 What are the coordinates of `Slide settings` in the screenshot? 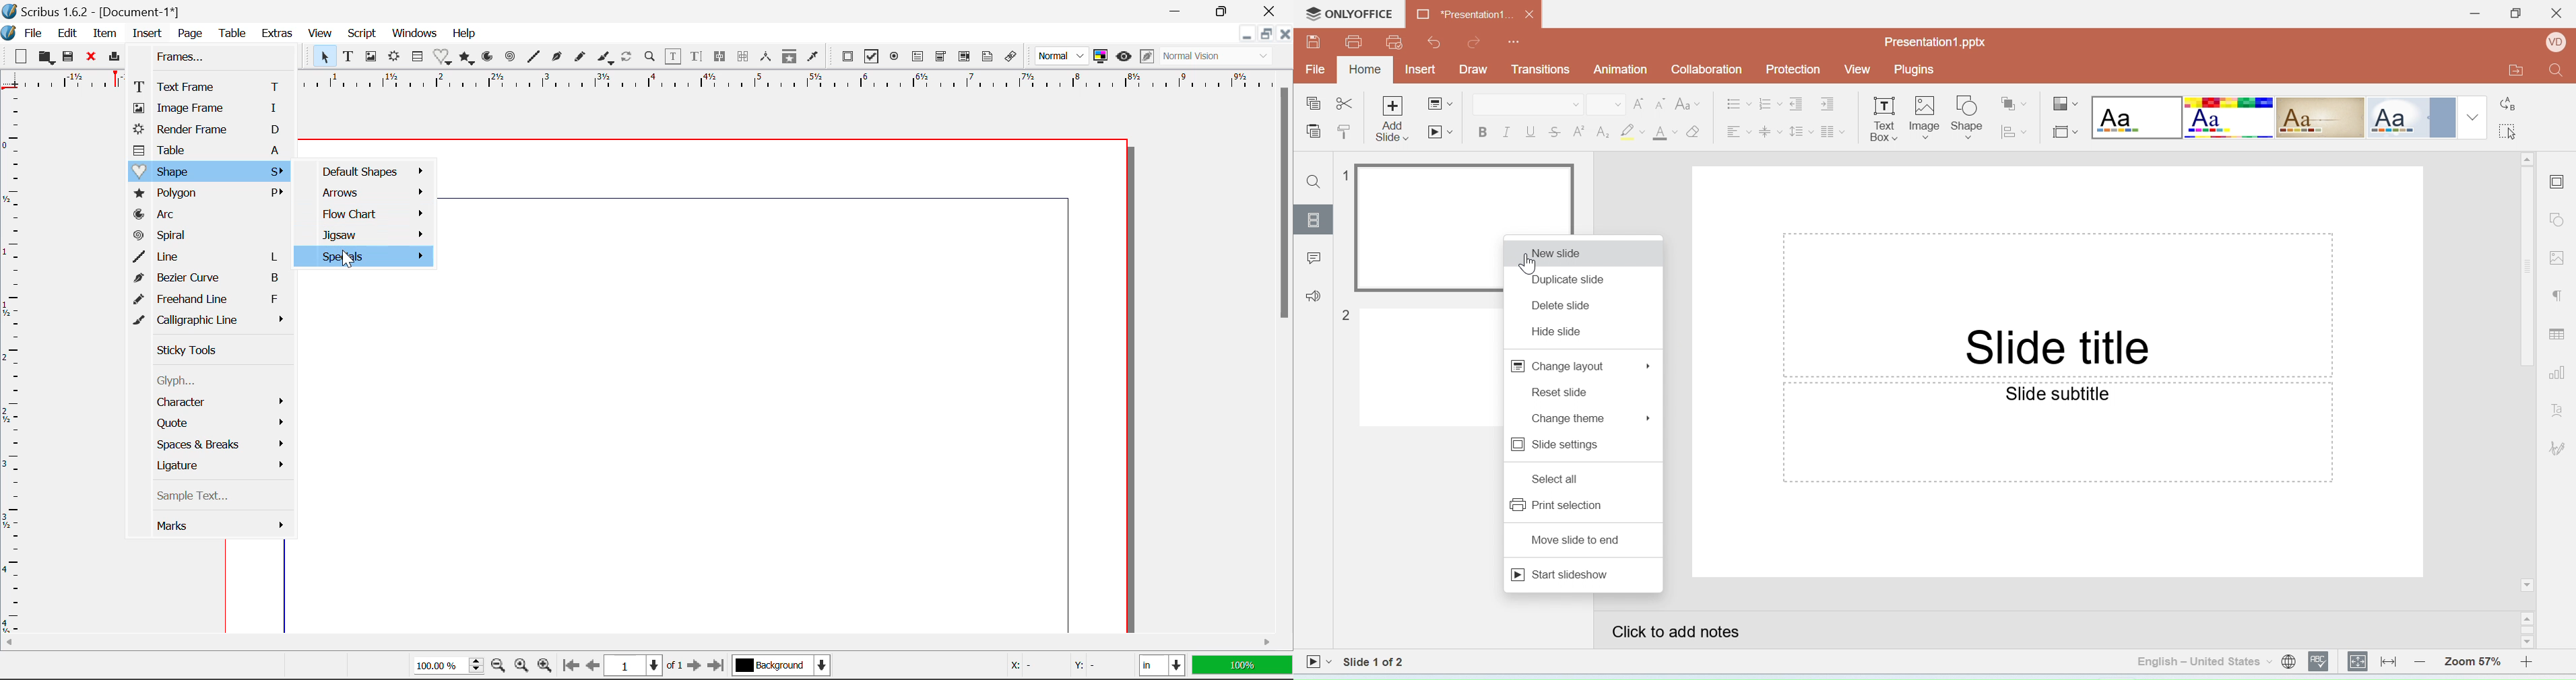 It's located at (2559, 180).